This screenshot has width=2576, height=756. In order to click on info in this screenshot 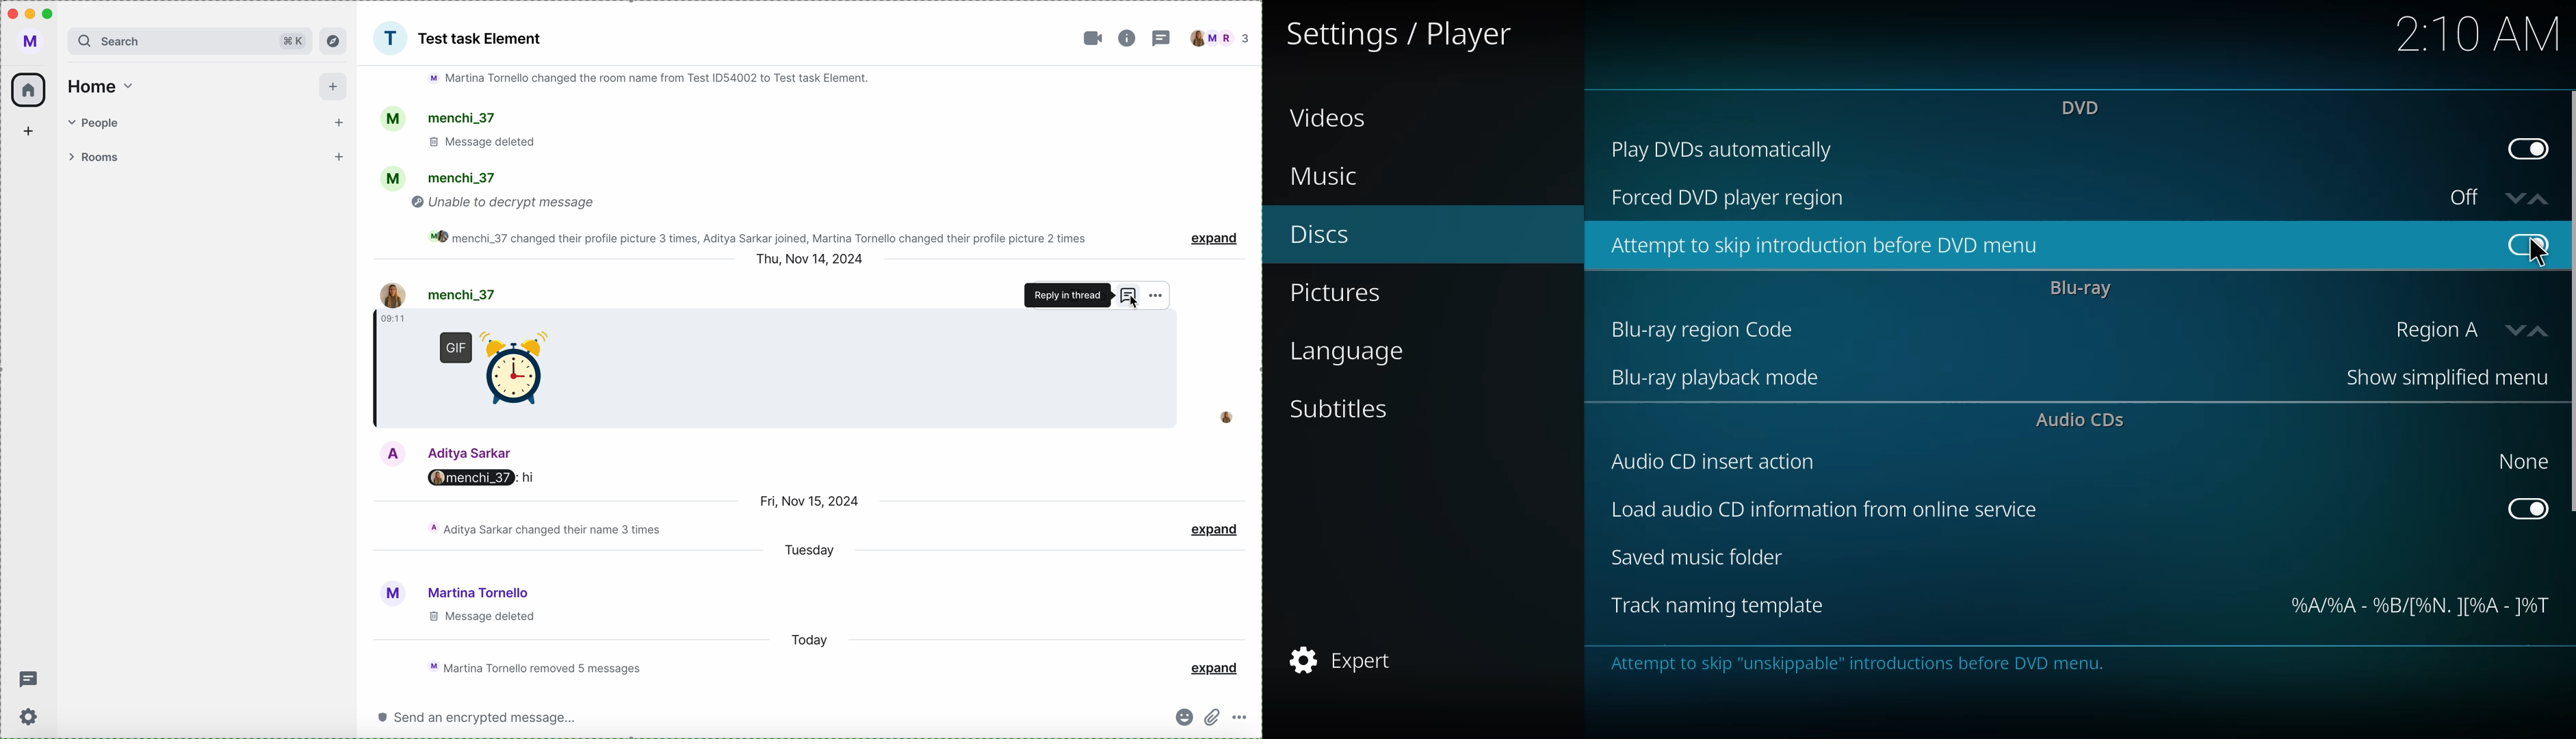, I will do `click(1866, 666)`.